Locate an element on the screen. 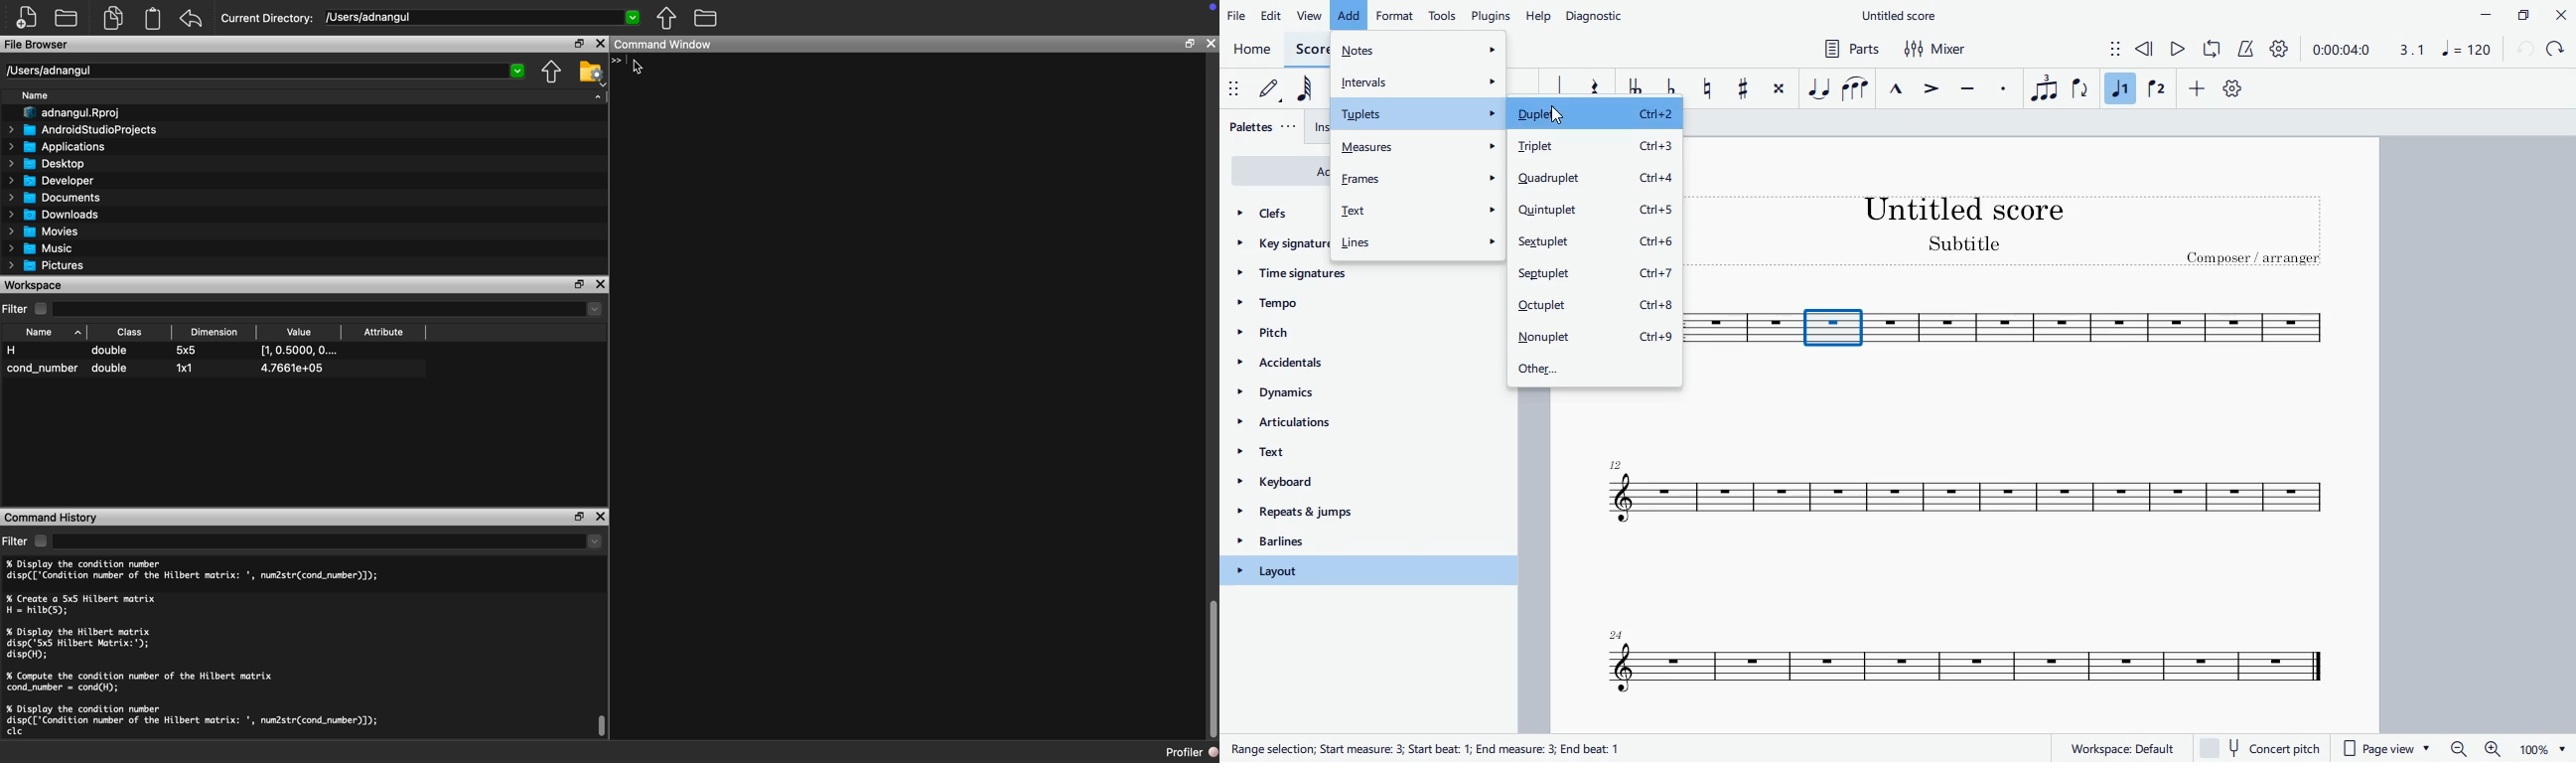  file is located at coordinates (1237, 16).